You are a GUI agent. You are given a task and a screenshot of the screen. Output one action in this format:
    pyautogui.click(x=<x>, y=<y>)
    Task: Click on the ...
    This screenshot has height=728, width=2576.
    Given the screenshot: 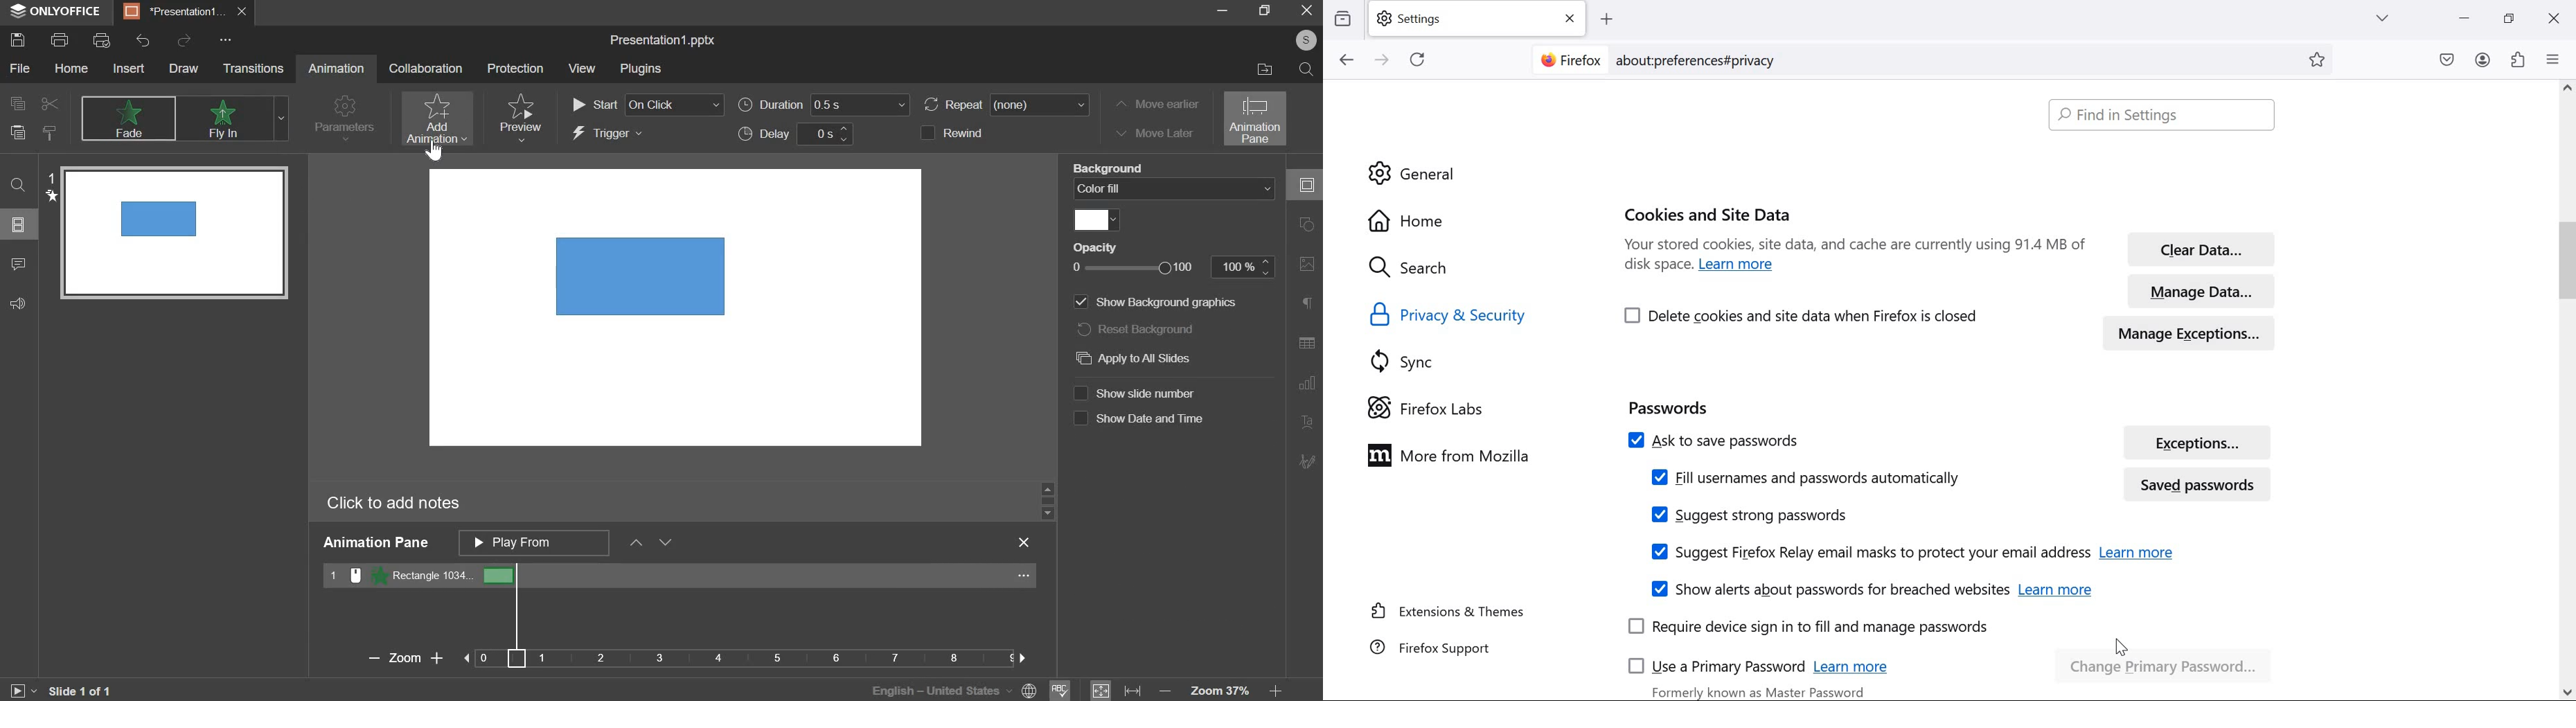 What is the action you would take?
    pyautogui.click(x=1024, y=577)
    